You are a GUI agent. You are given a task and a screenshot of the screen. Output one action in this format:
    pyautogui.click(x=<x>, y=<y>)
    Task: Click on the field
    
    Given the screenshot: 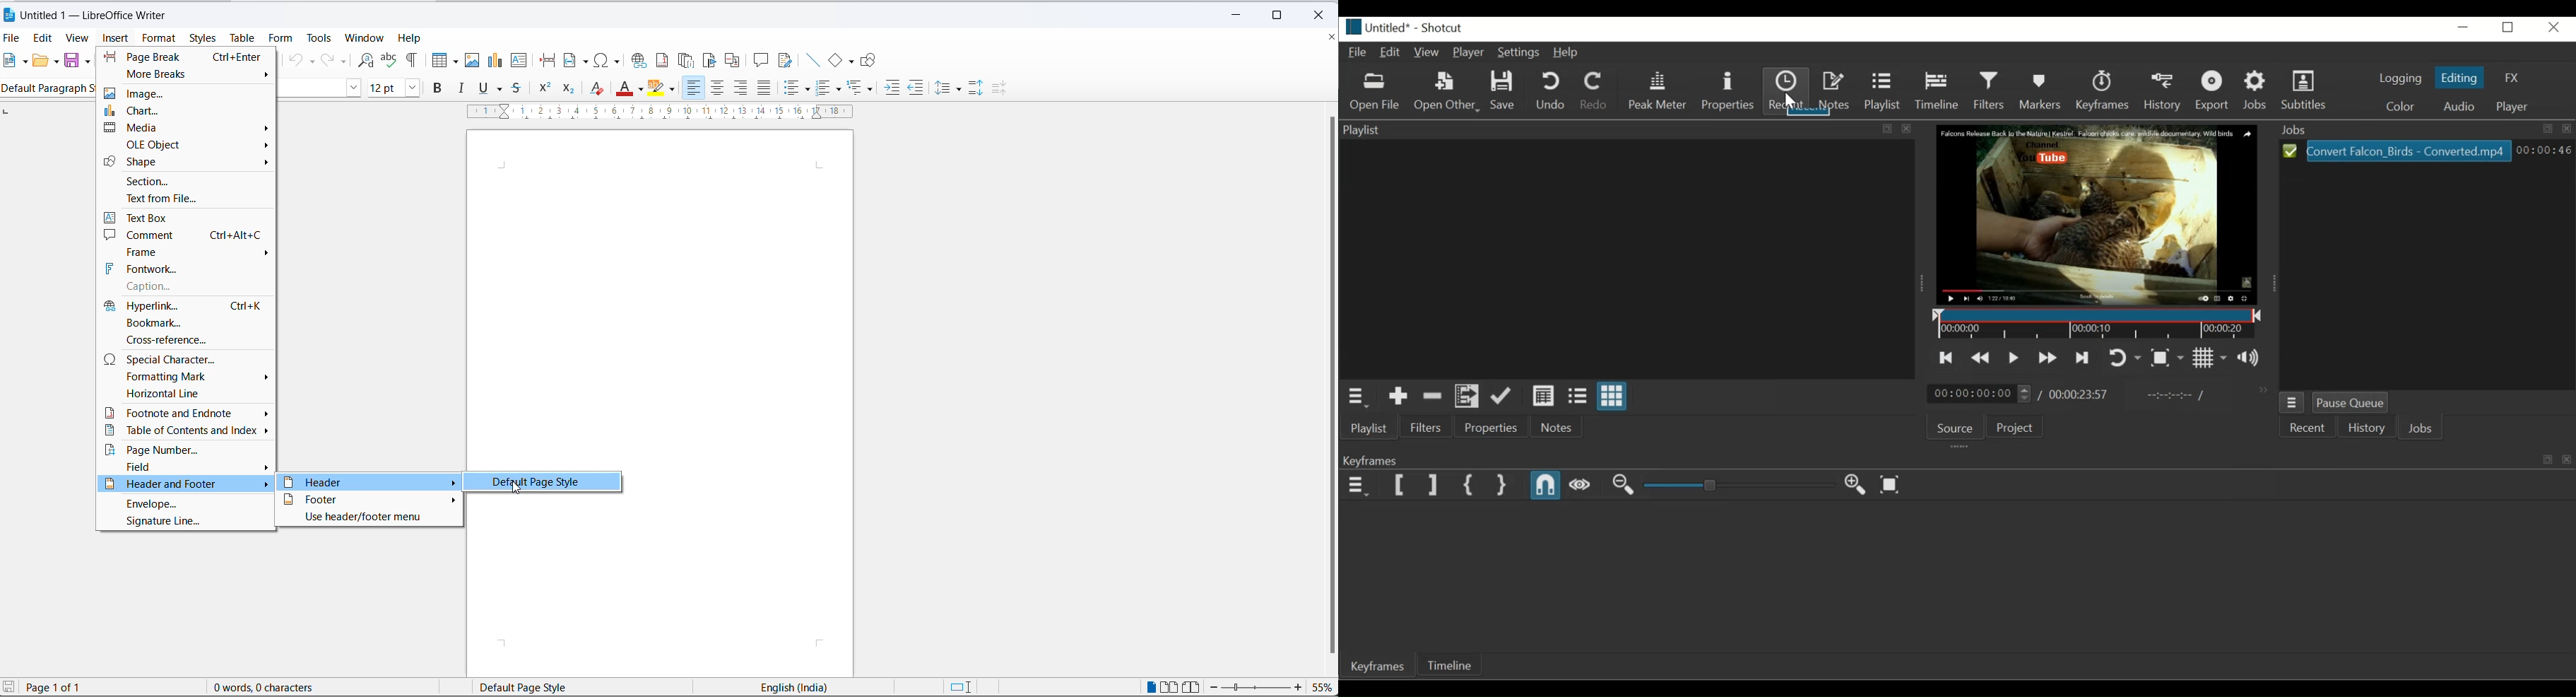 What is the action you would take?
    pyautogui.click(x=184, y=469)
    